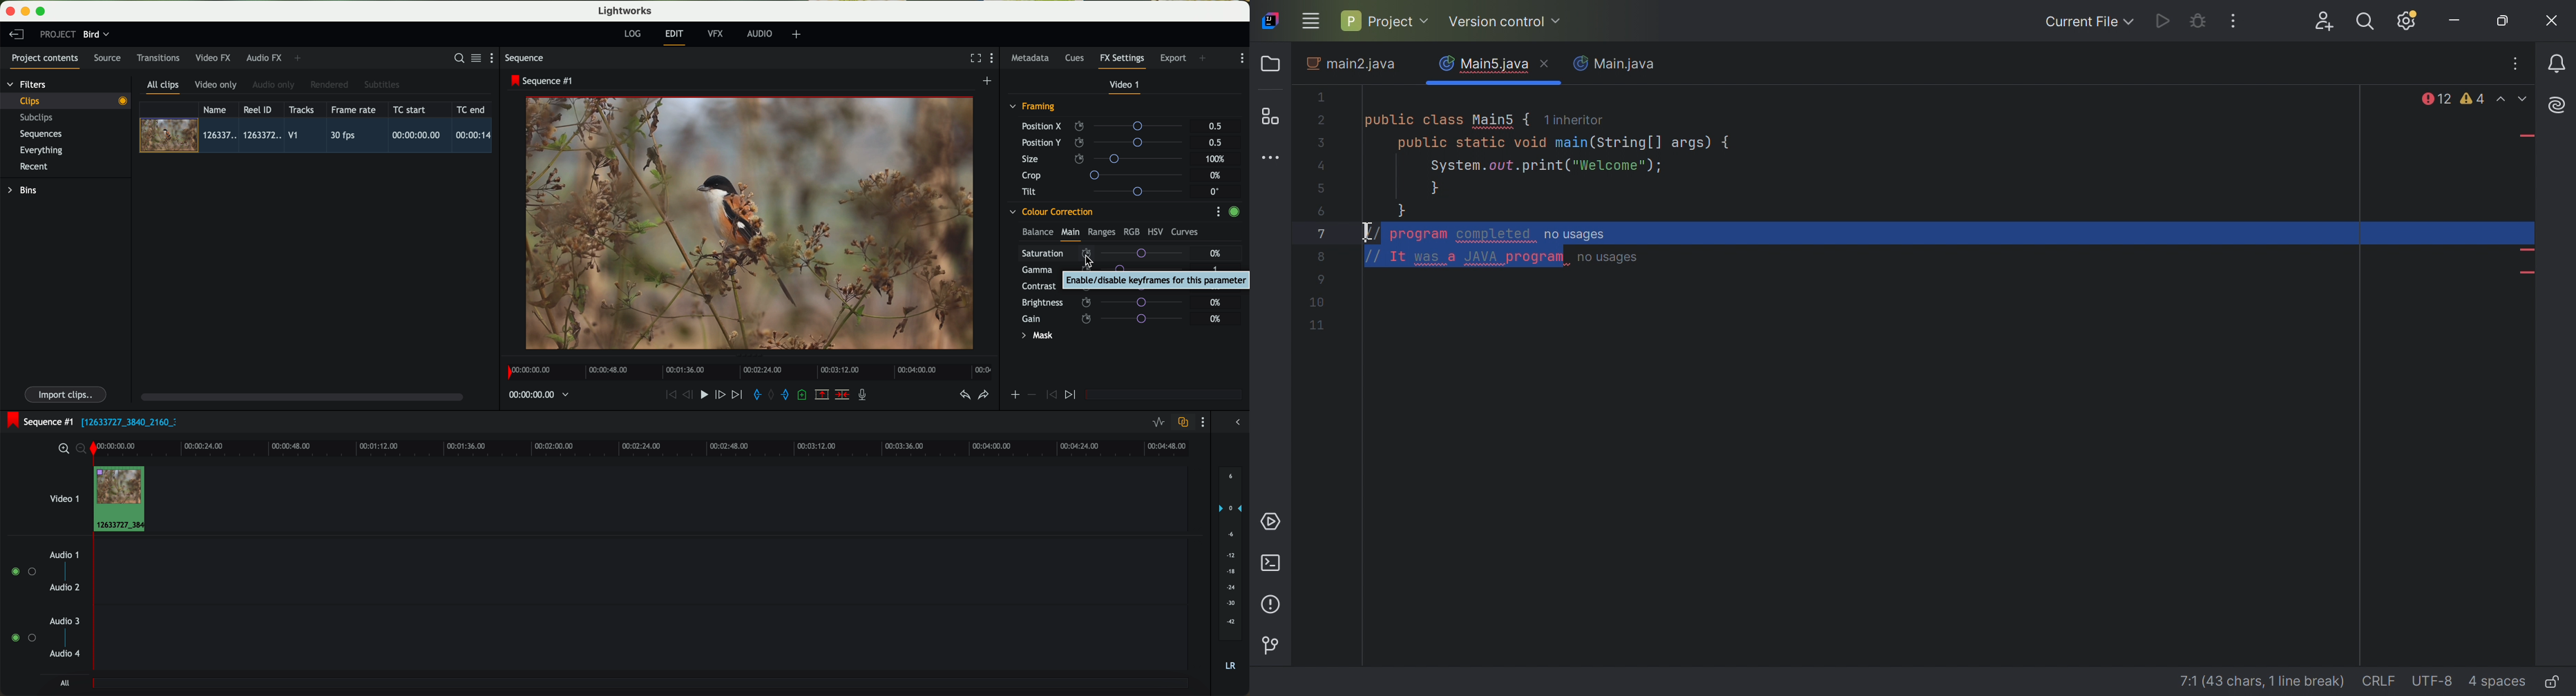 This screenshot has height=700, width=2576. I want to click on Folder icon, so click(1270, 65).